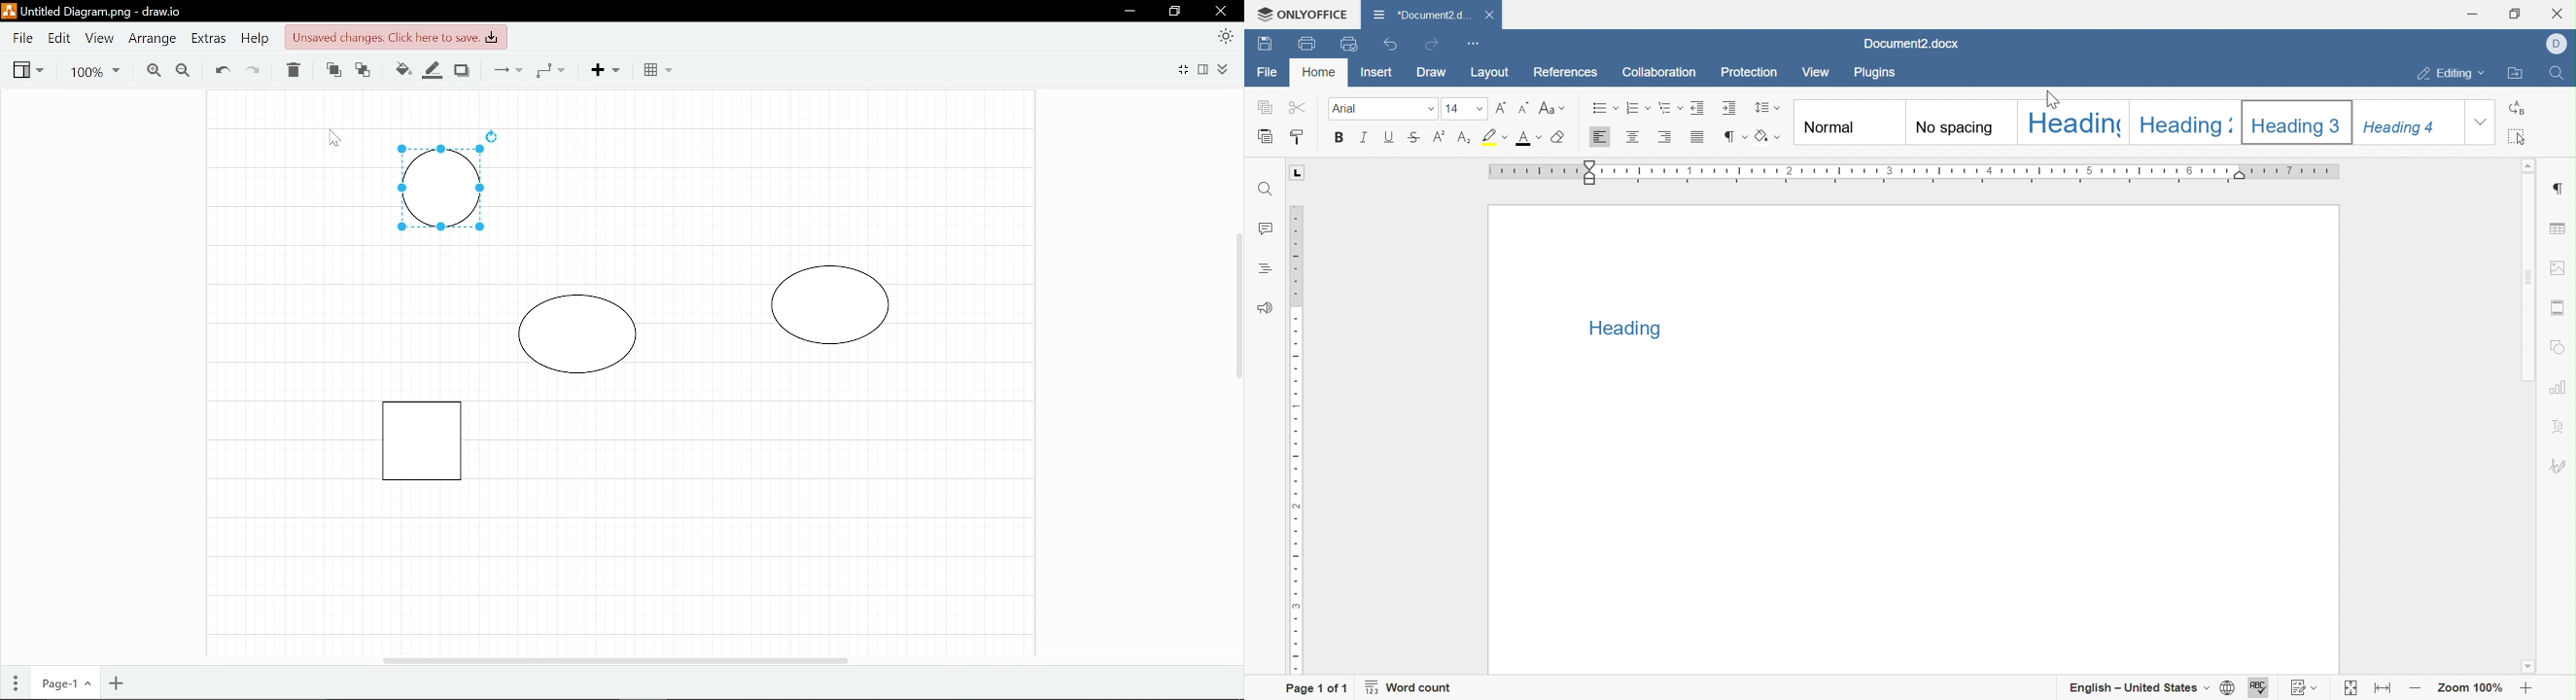 The width and height of the screenshot is (2576, 700). Describe the element at coordinates (1909, 44) in the screenshot. I see `Document2.docx` at that location.